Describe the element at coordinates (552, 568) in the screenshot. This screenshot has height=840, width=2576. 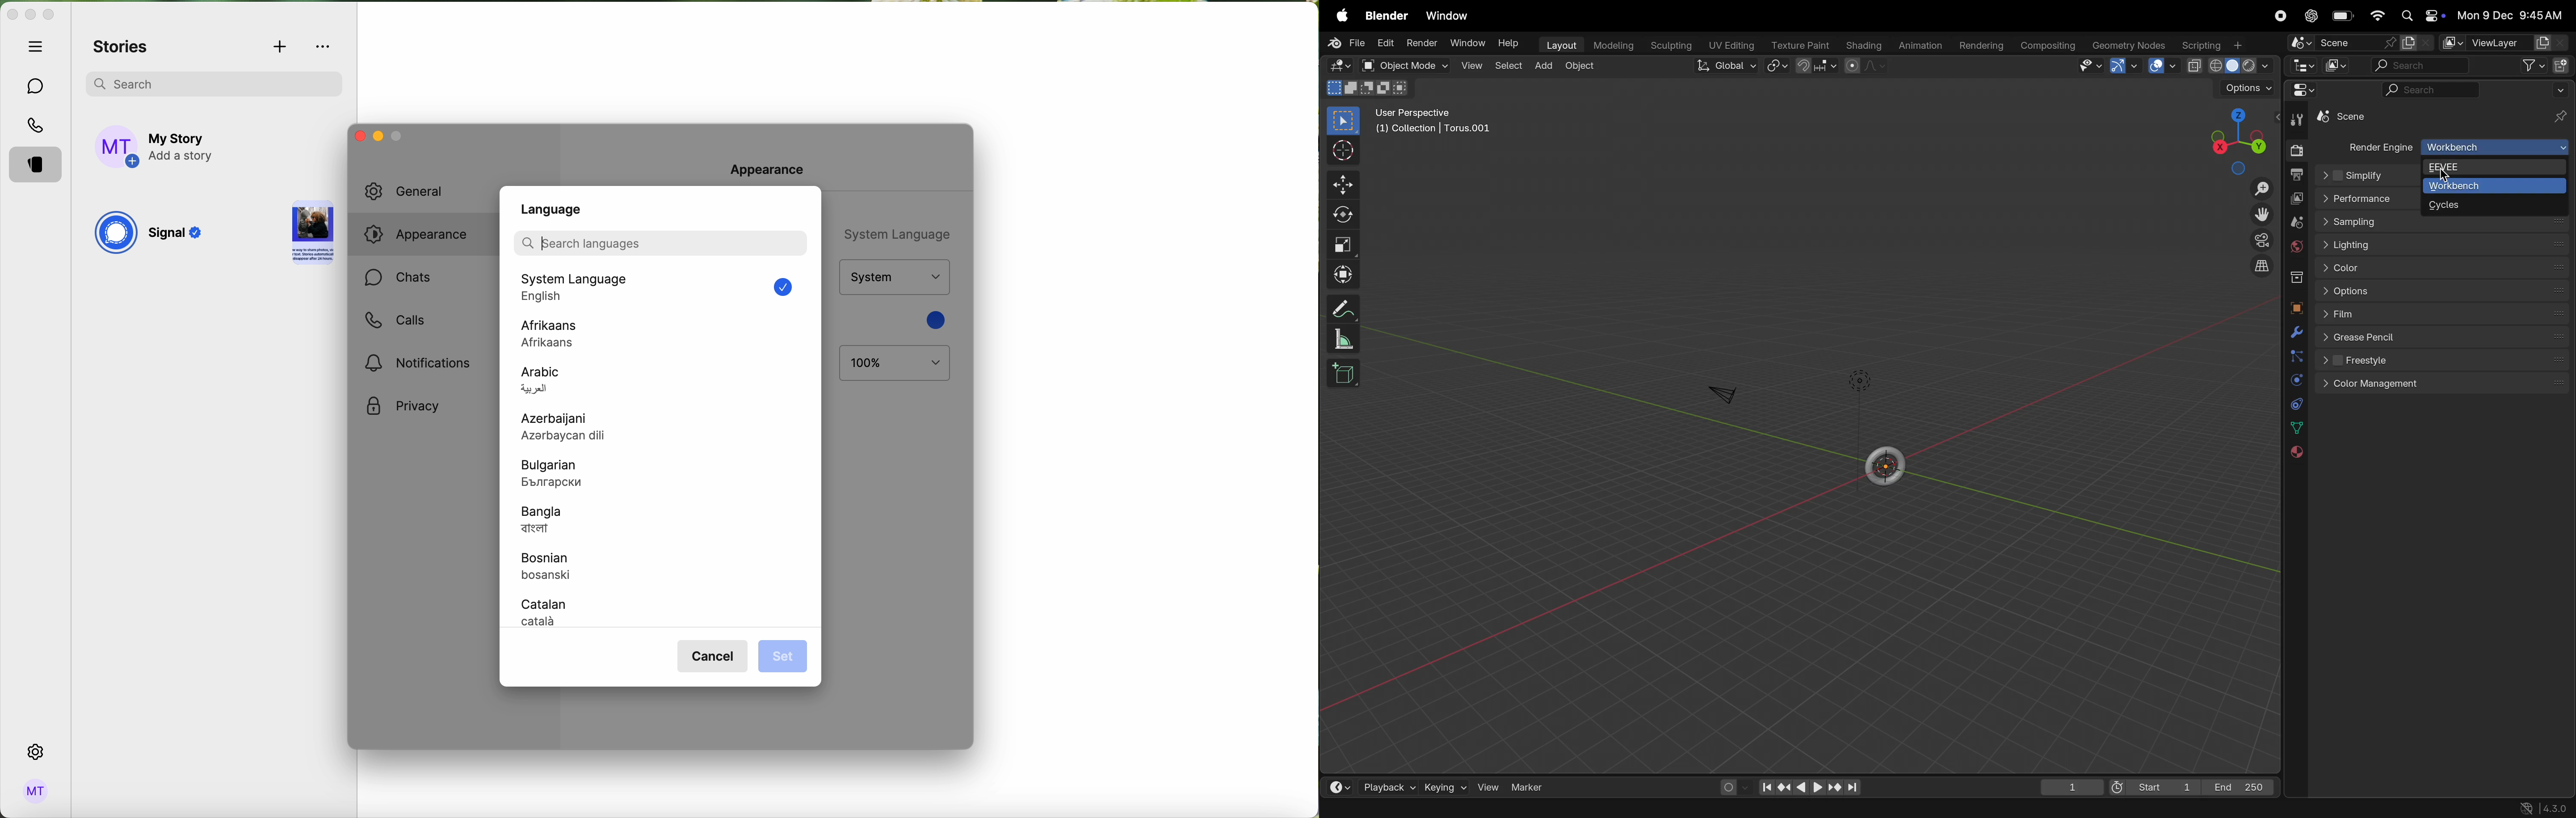
I see `bosnian` at that location.